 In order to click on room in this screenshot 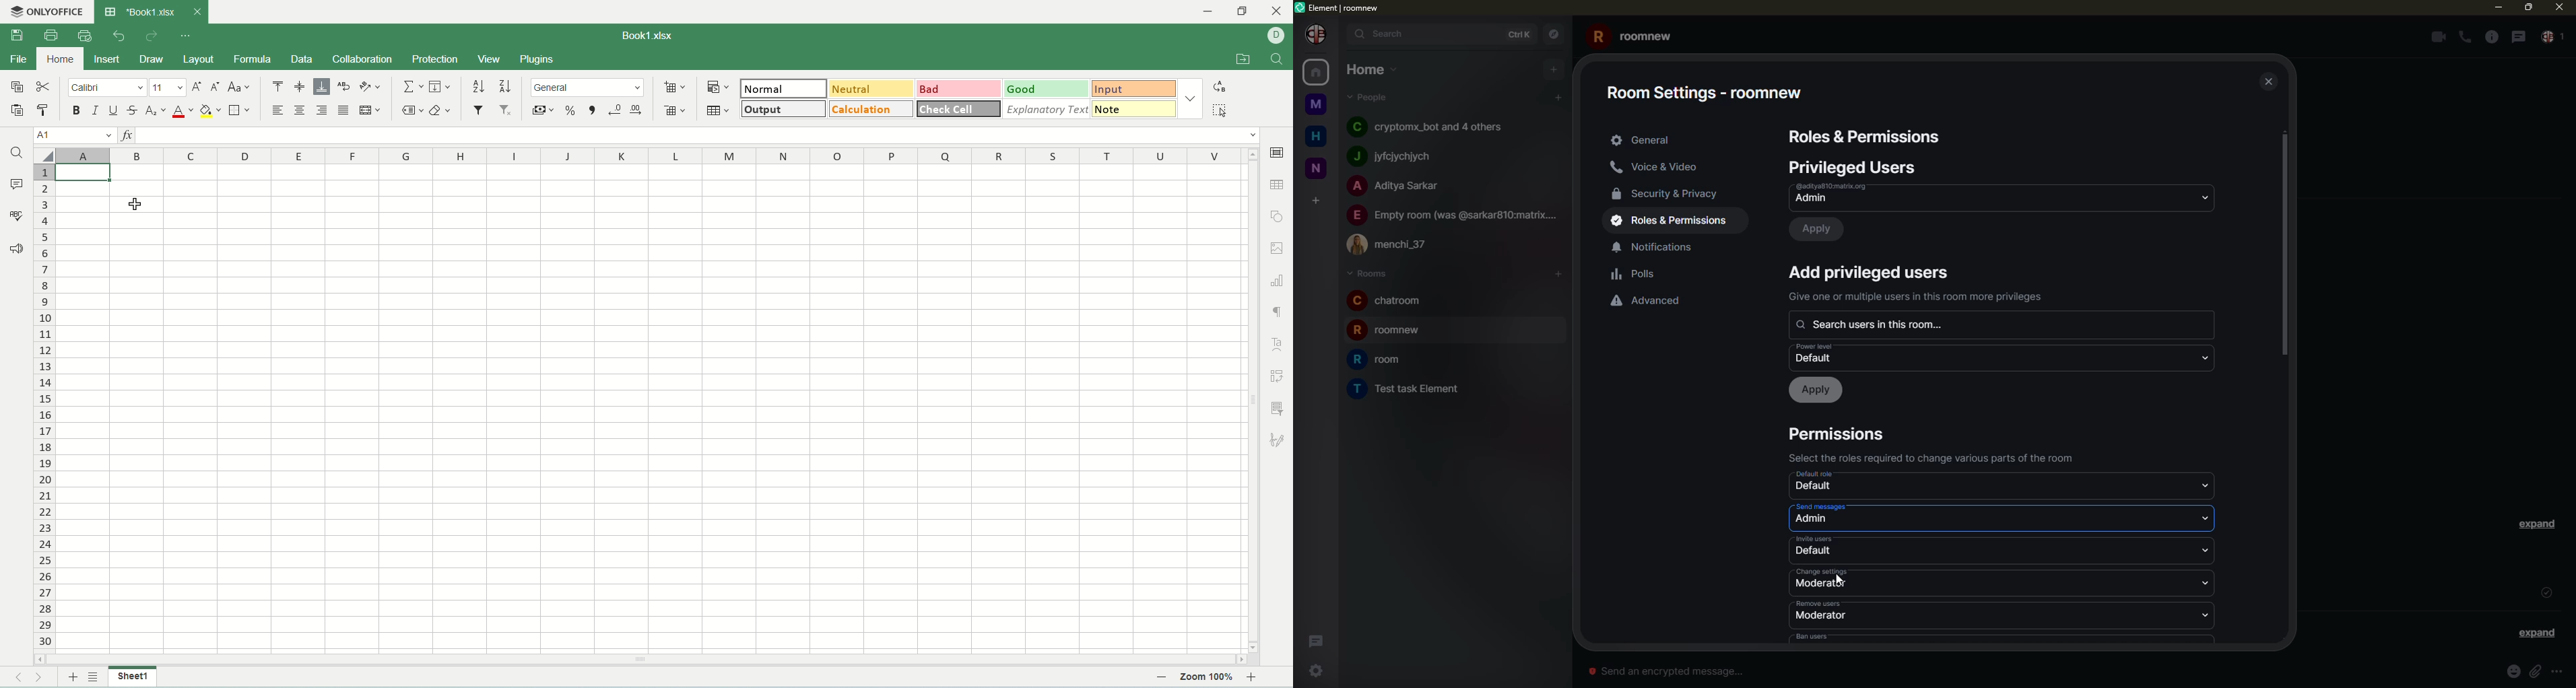, I will do `click(1382, 359)`.